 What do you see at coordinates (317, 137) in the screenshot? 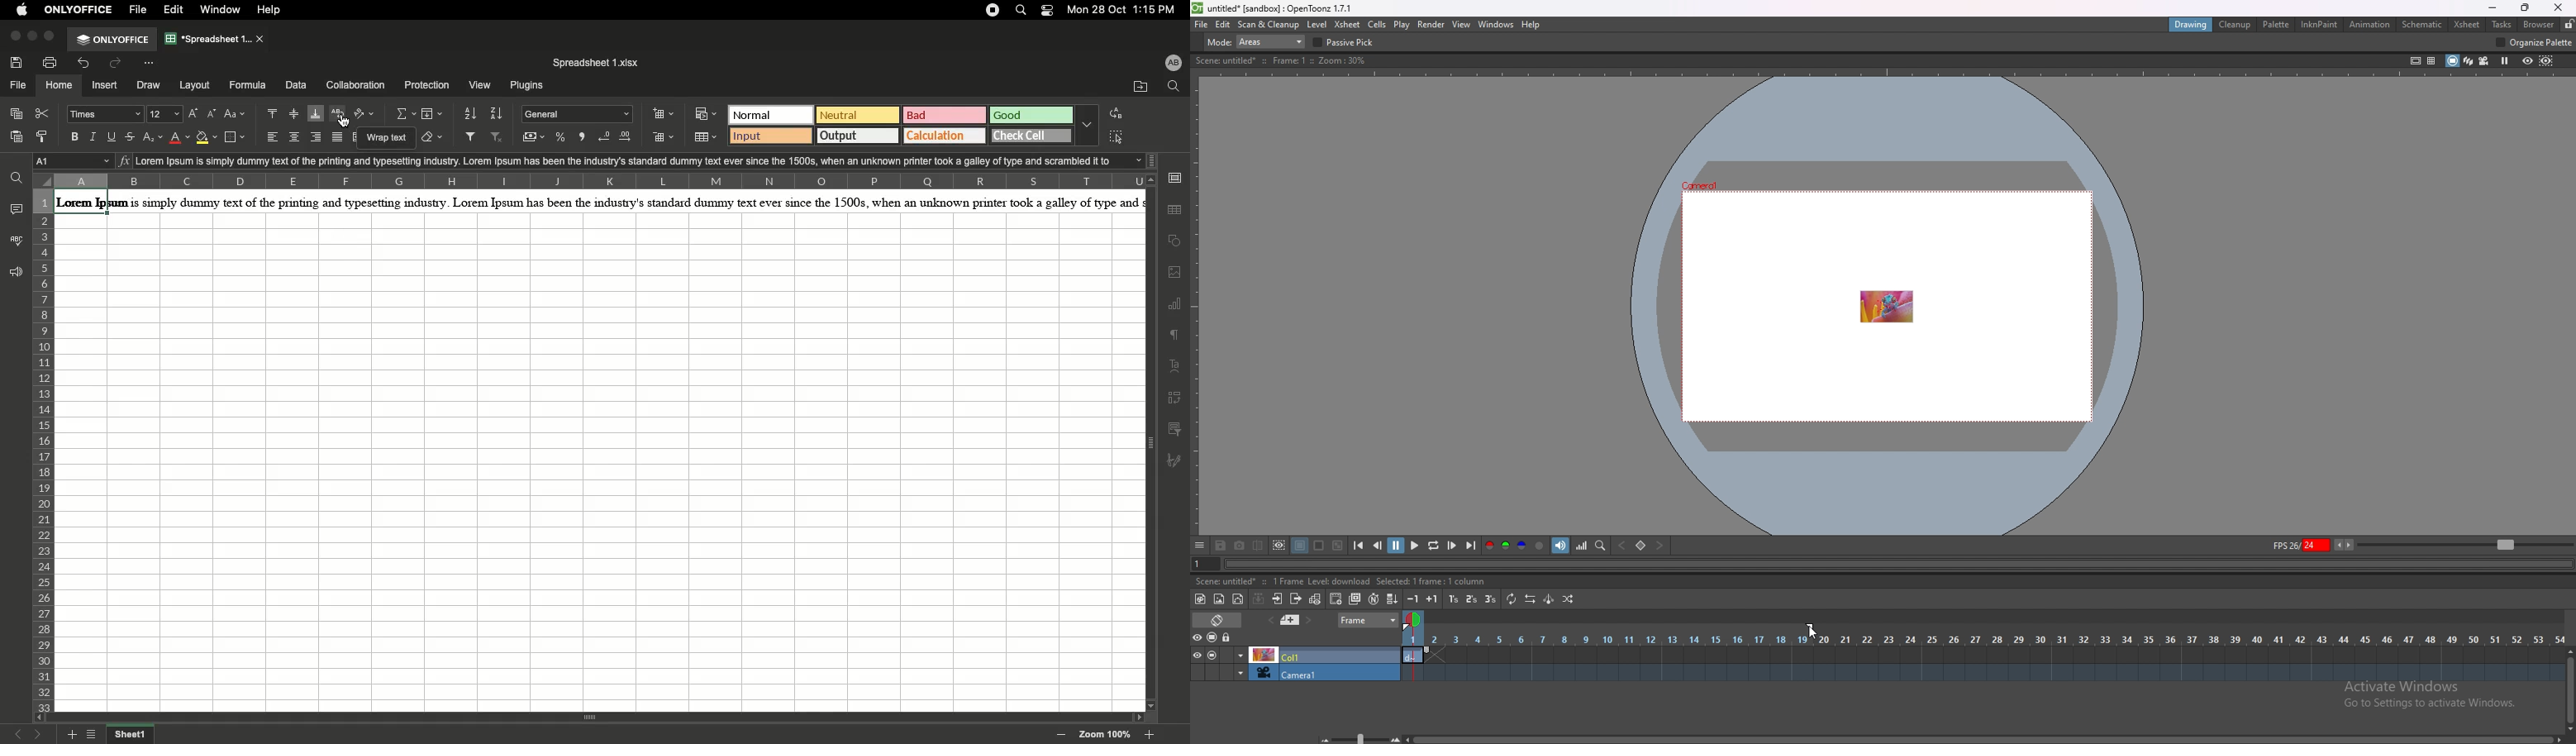
I see `Align right` at bounding box center [317, 137].